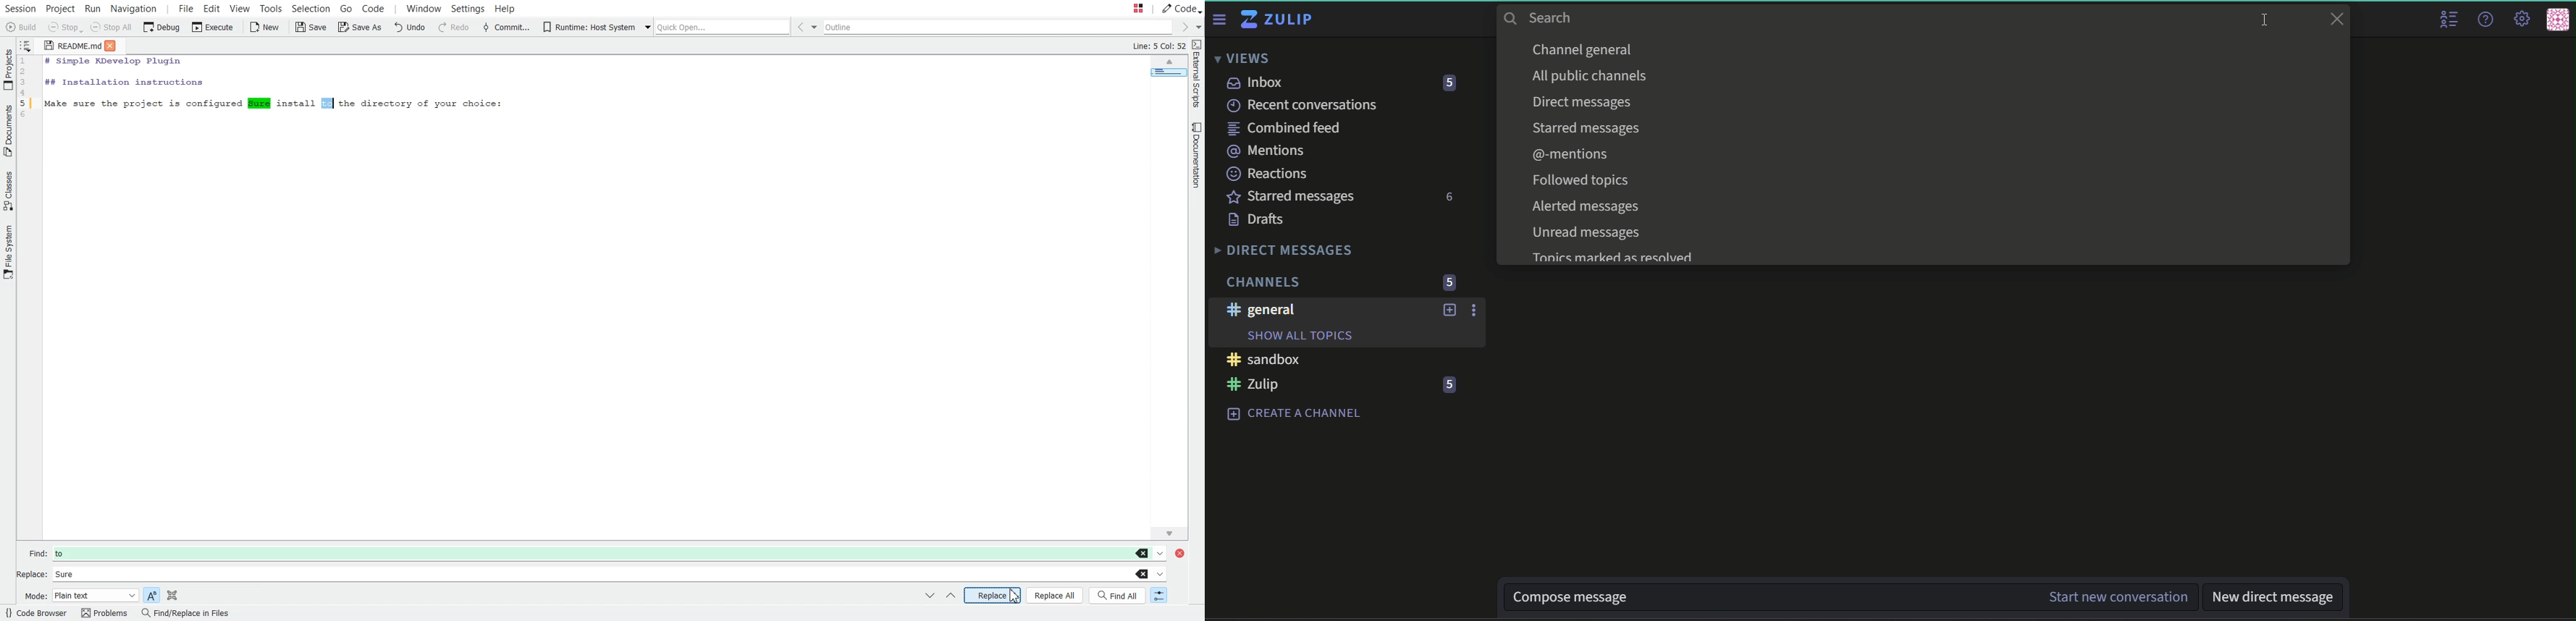  I want to click on Channels, so click(1266, 282).